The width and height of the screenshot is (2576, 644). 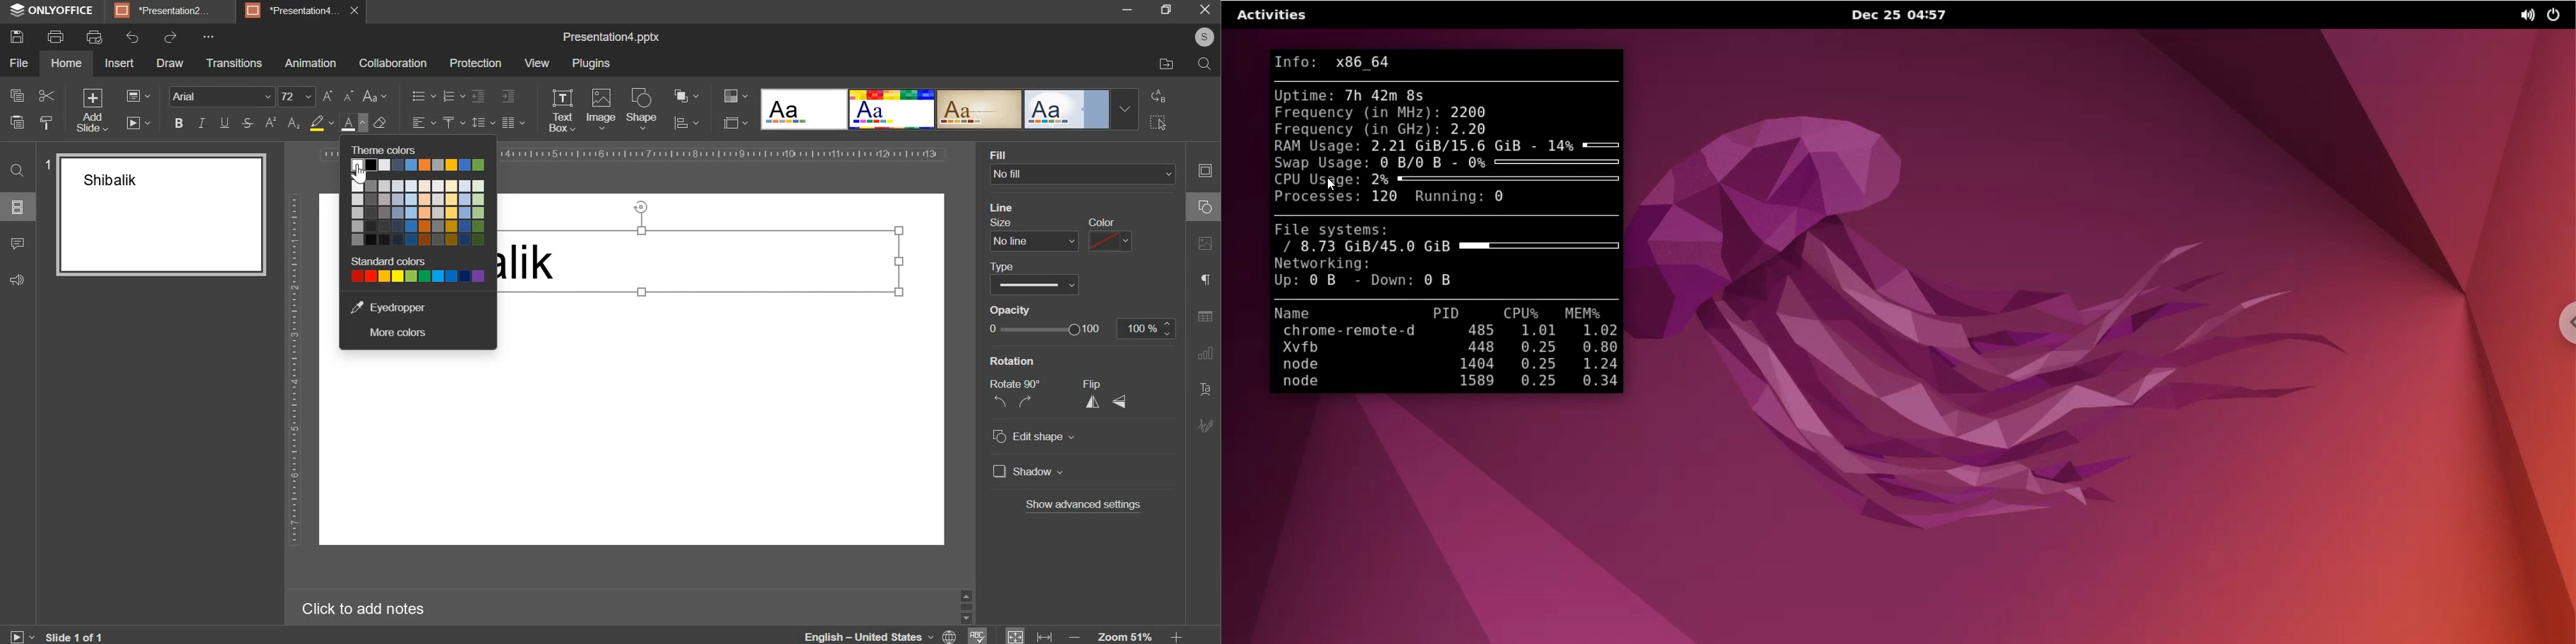 What do you see at coordinates (964, 605) in the screenshot?
I see `scroll bar` at bounding box center [964, 605].